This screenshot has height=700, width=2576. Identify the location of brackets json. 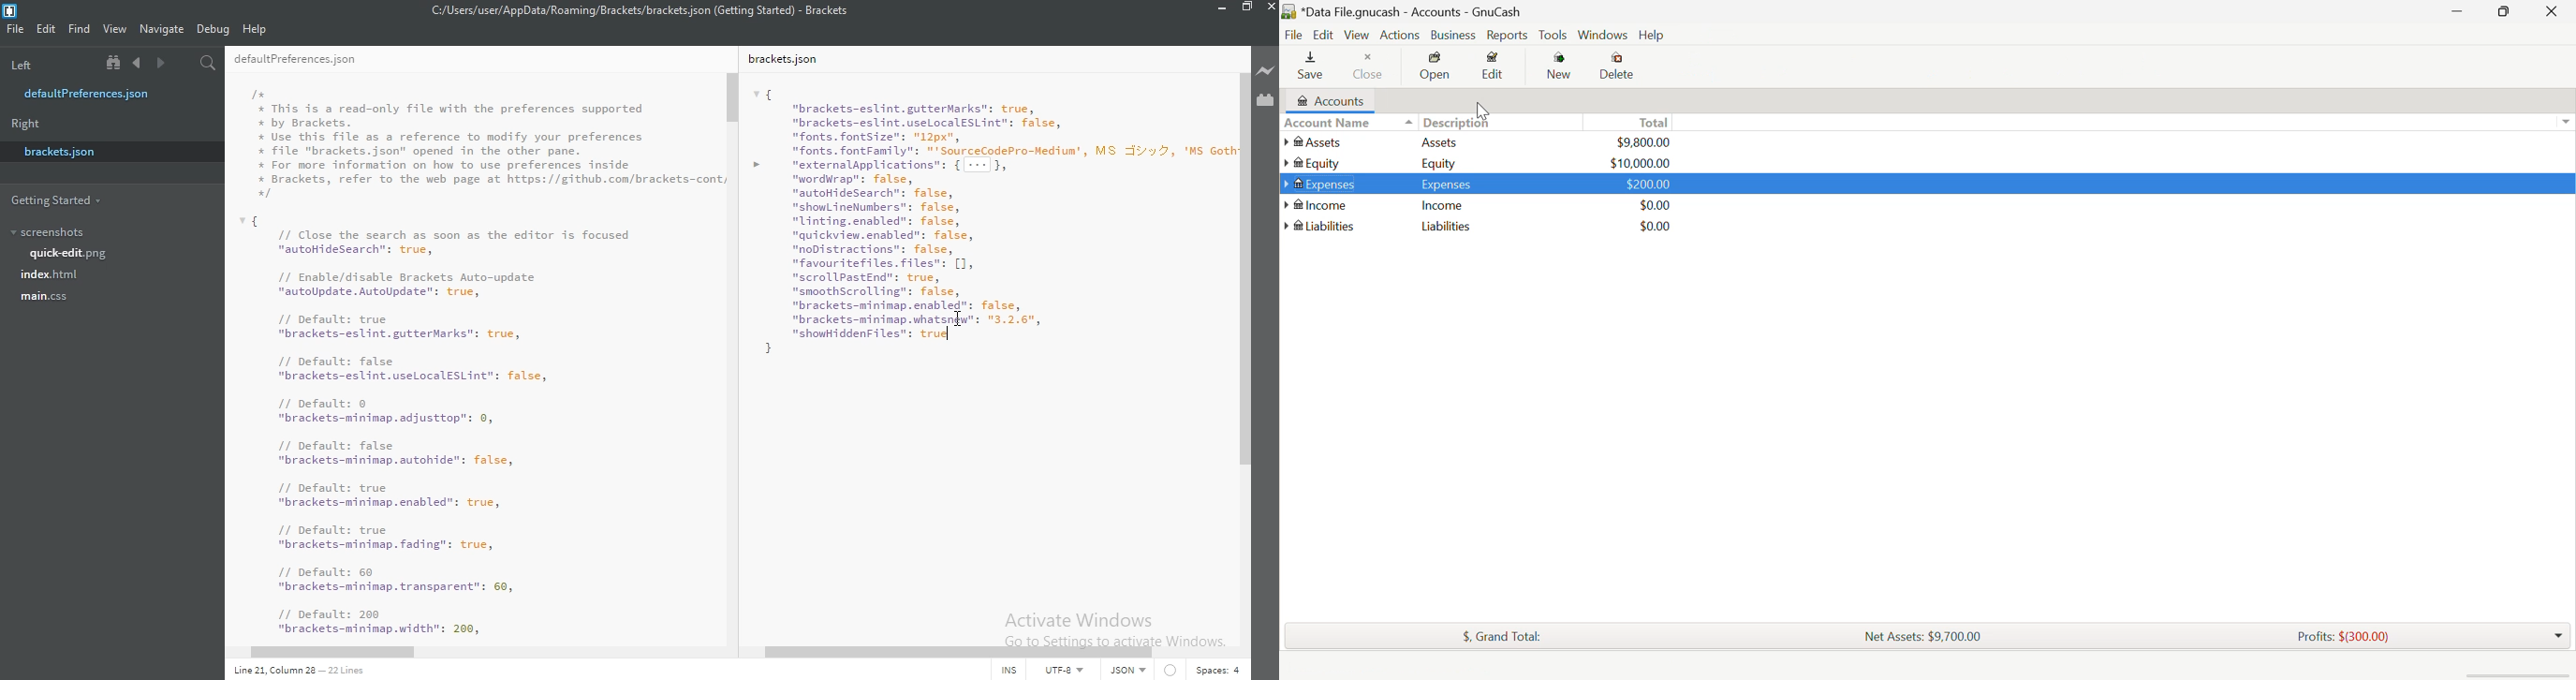
(790, 57).